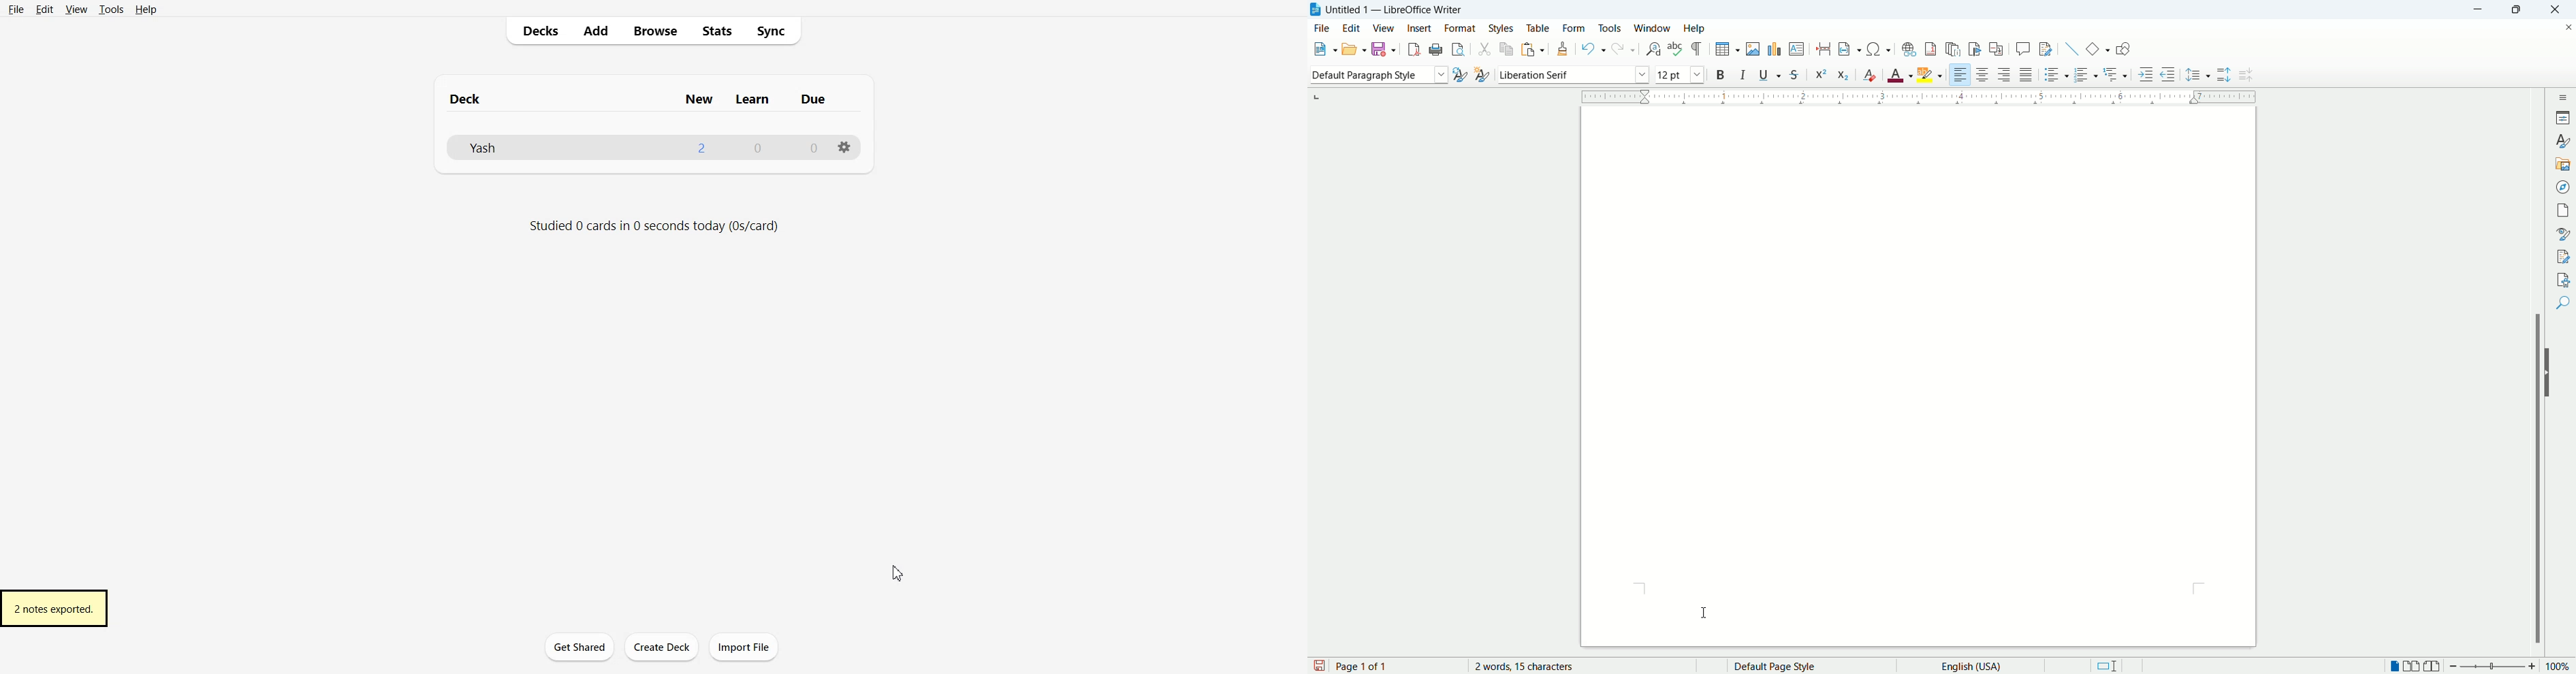 Image resolution: width=2576 pixels, height=700 pixels. I want to click on new, so click(699, 99).